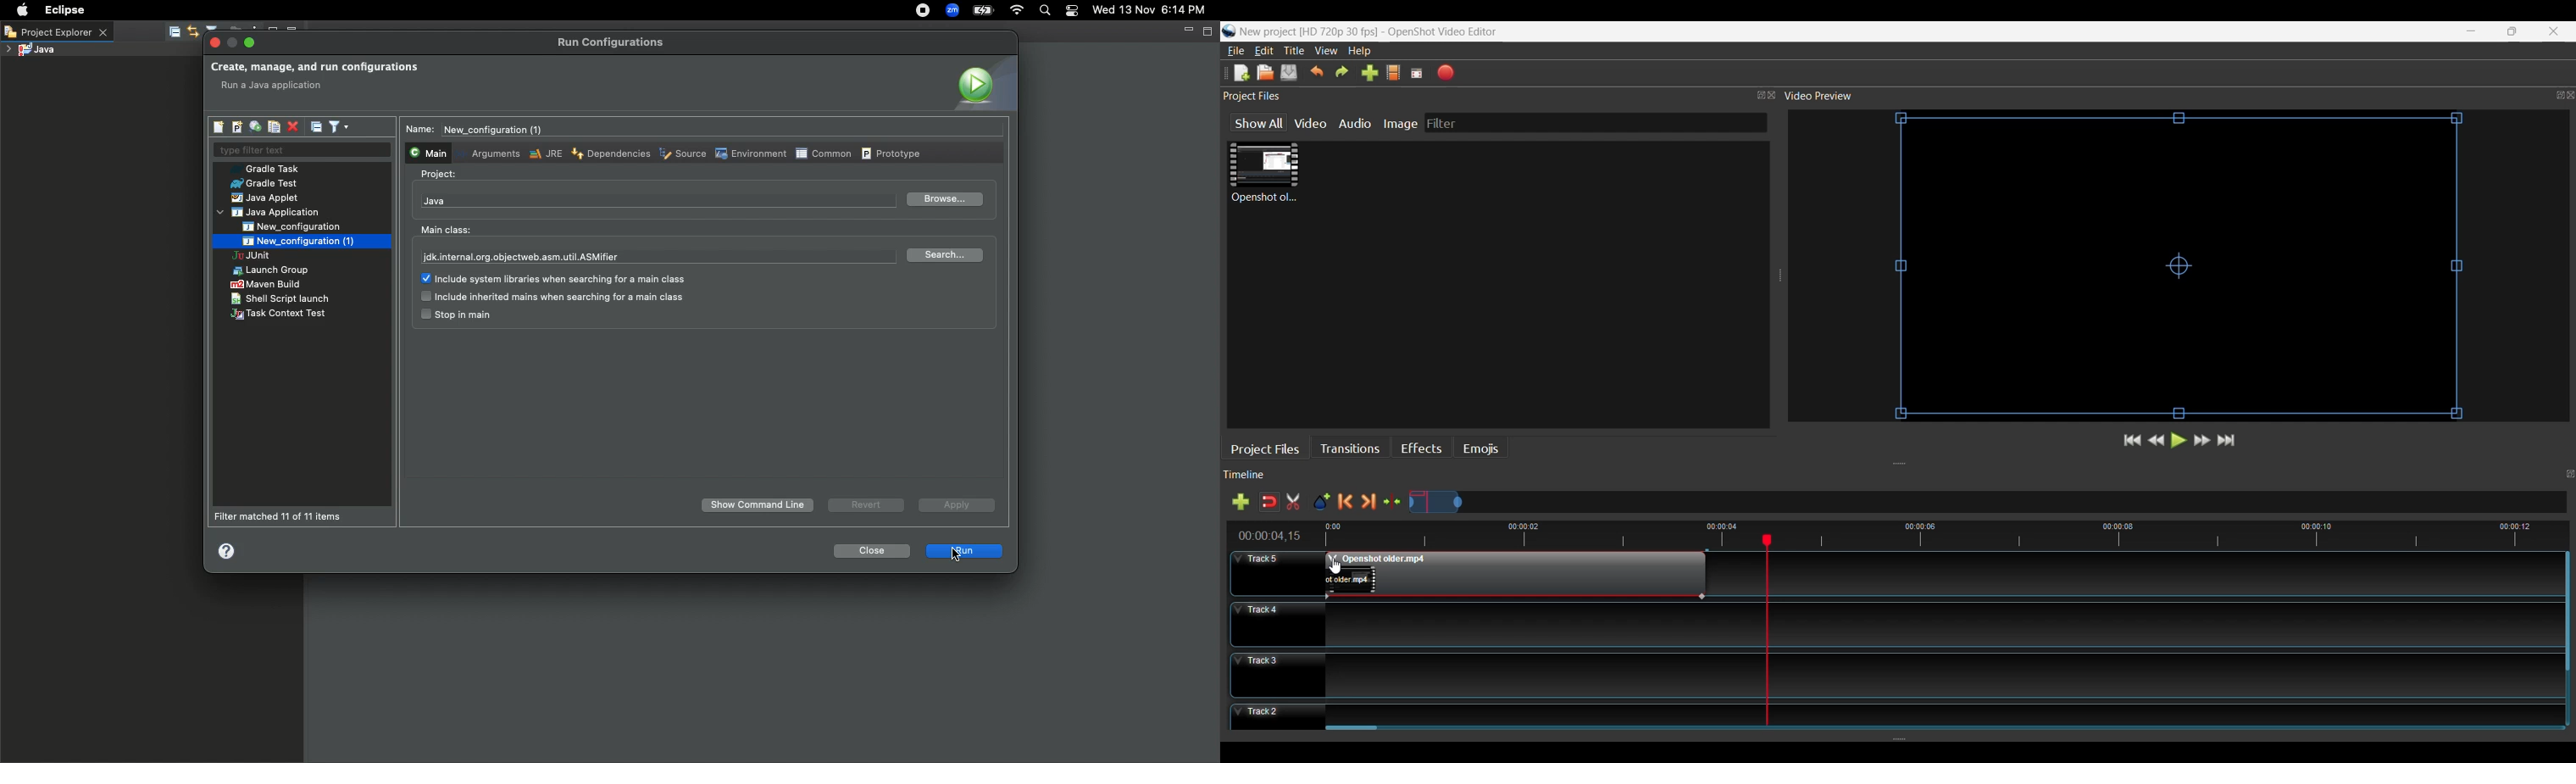 The image size is (2576, 784). I want to click on Notification, so click(1073, 11).